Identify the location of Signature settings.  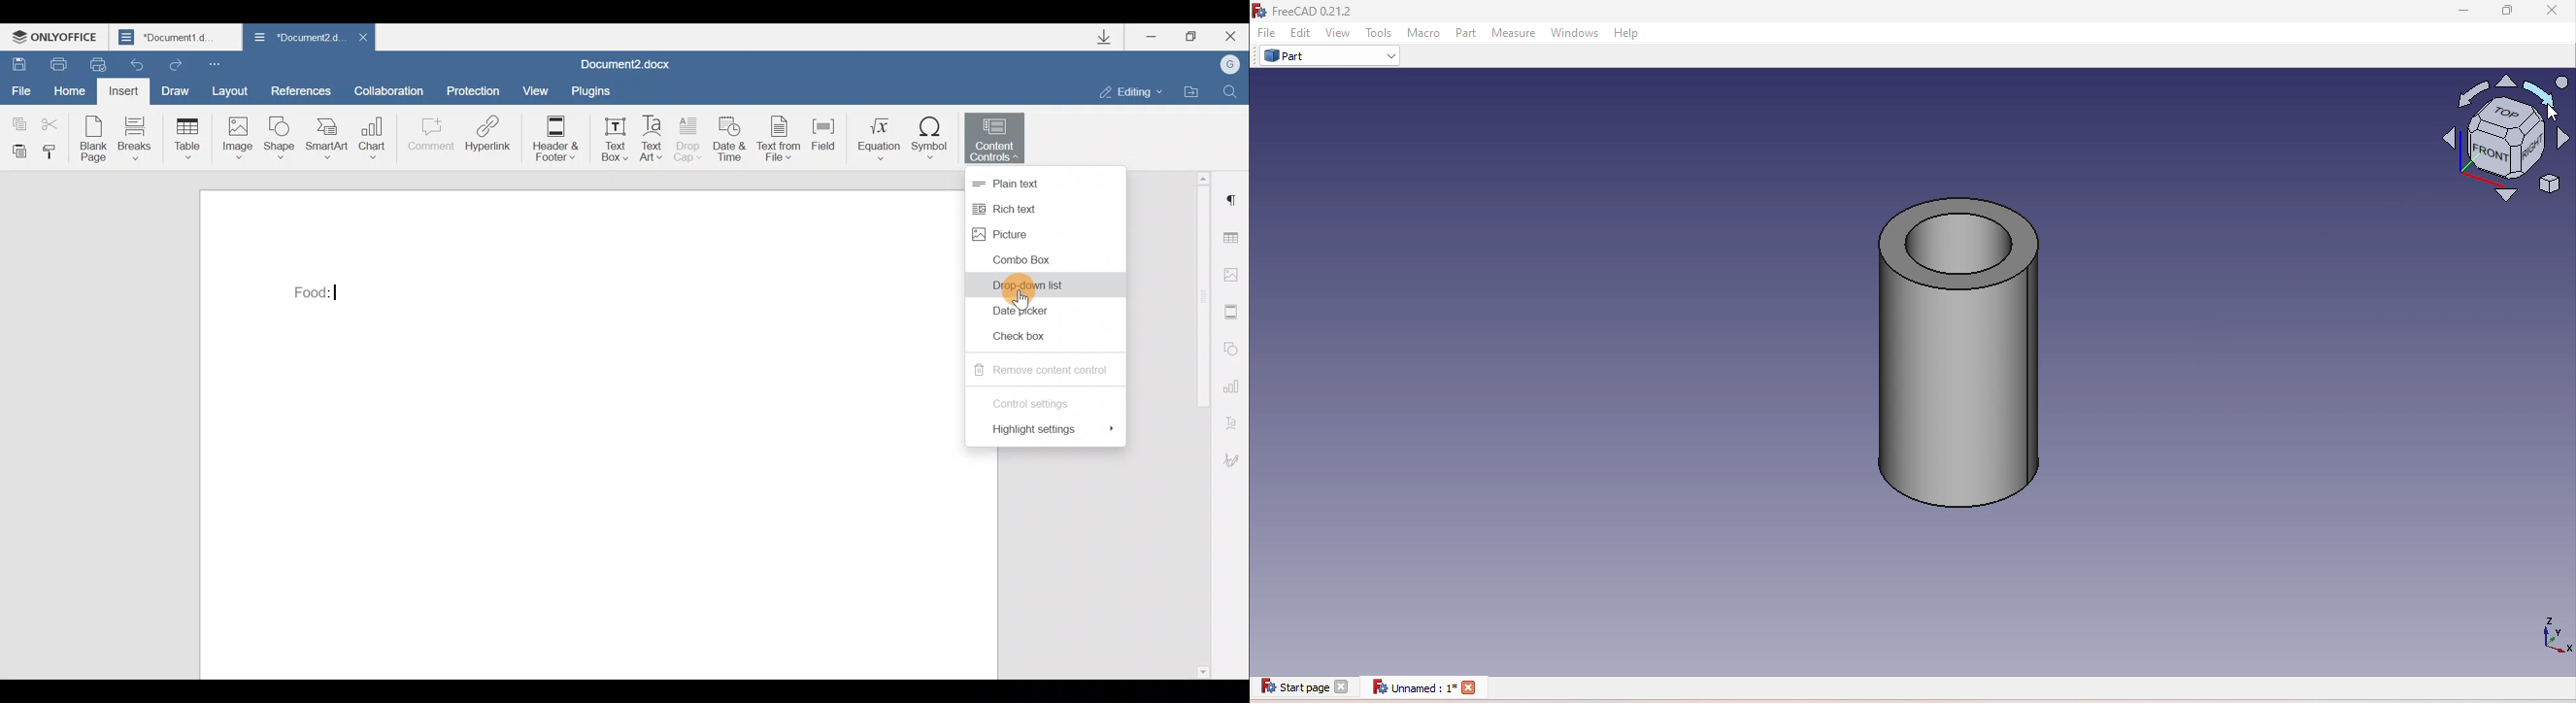
(1237, 460).